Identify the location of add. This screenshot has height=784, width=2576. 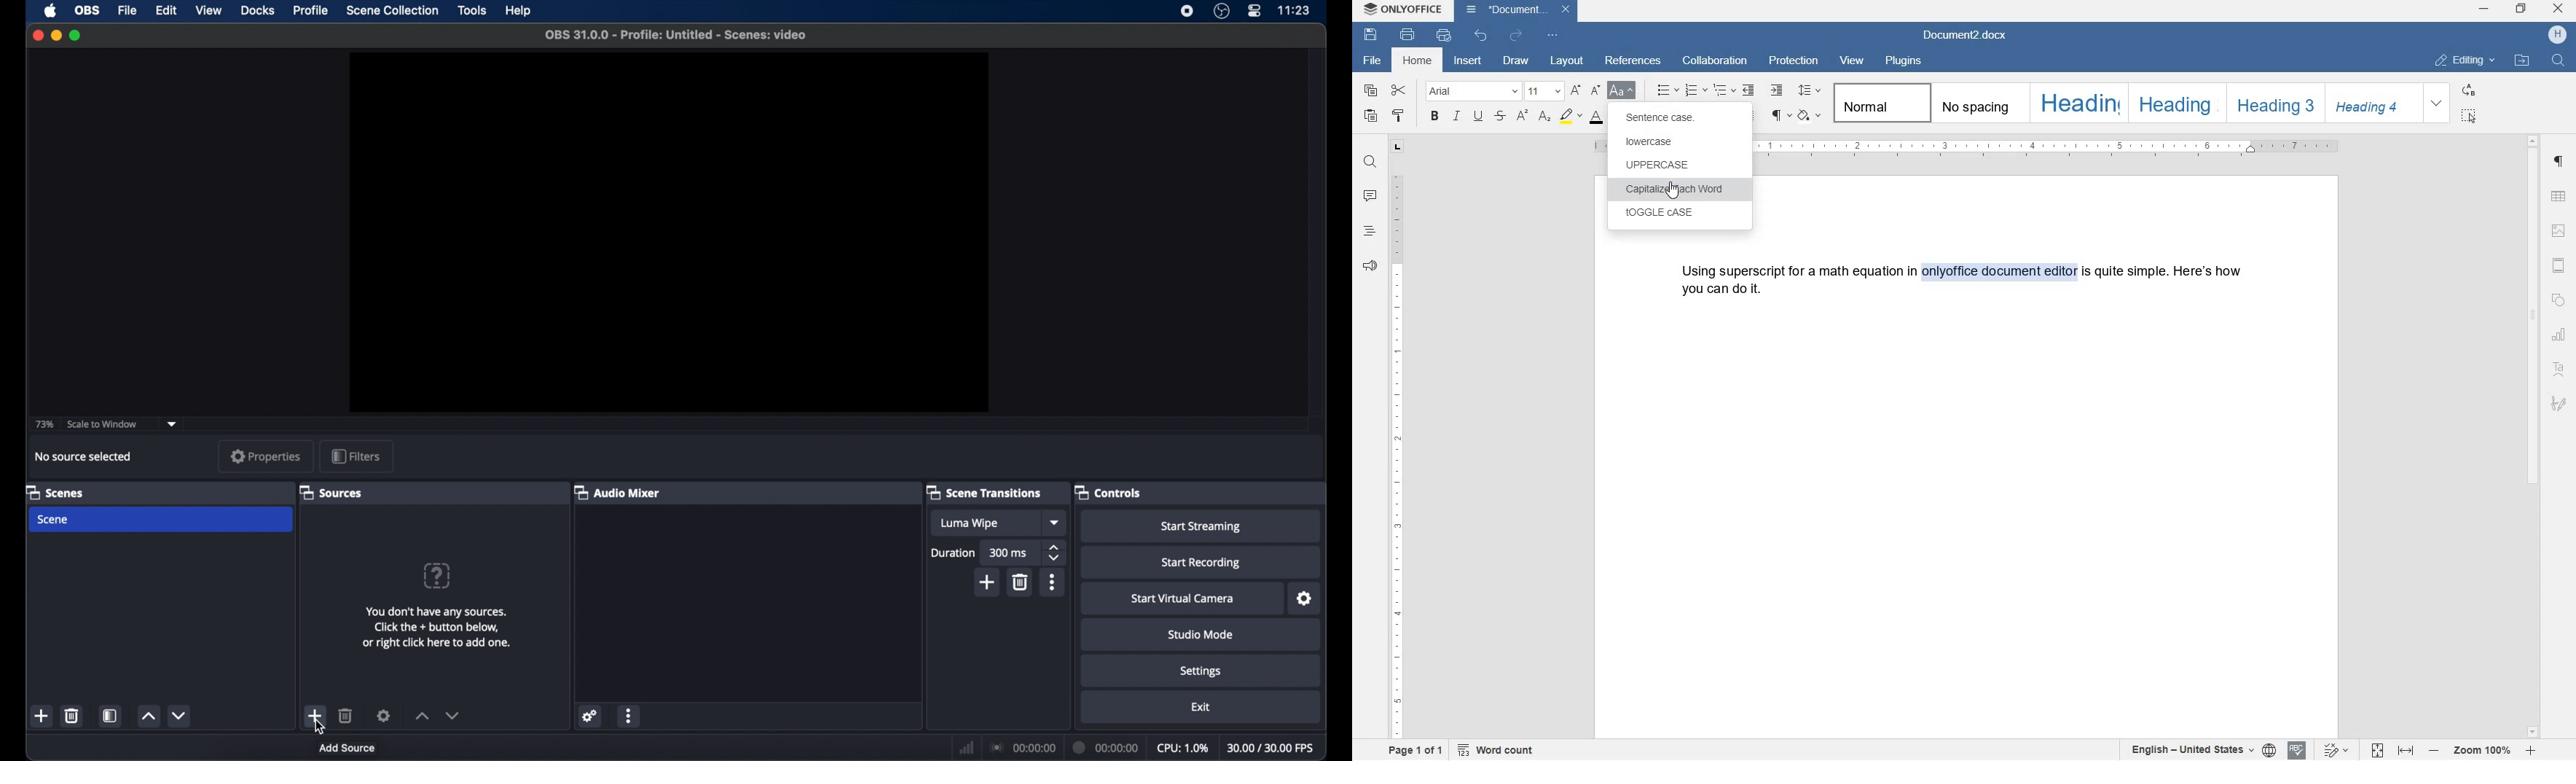
(41, 716).